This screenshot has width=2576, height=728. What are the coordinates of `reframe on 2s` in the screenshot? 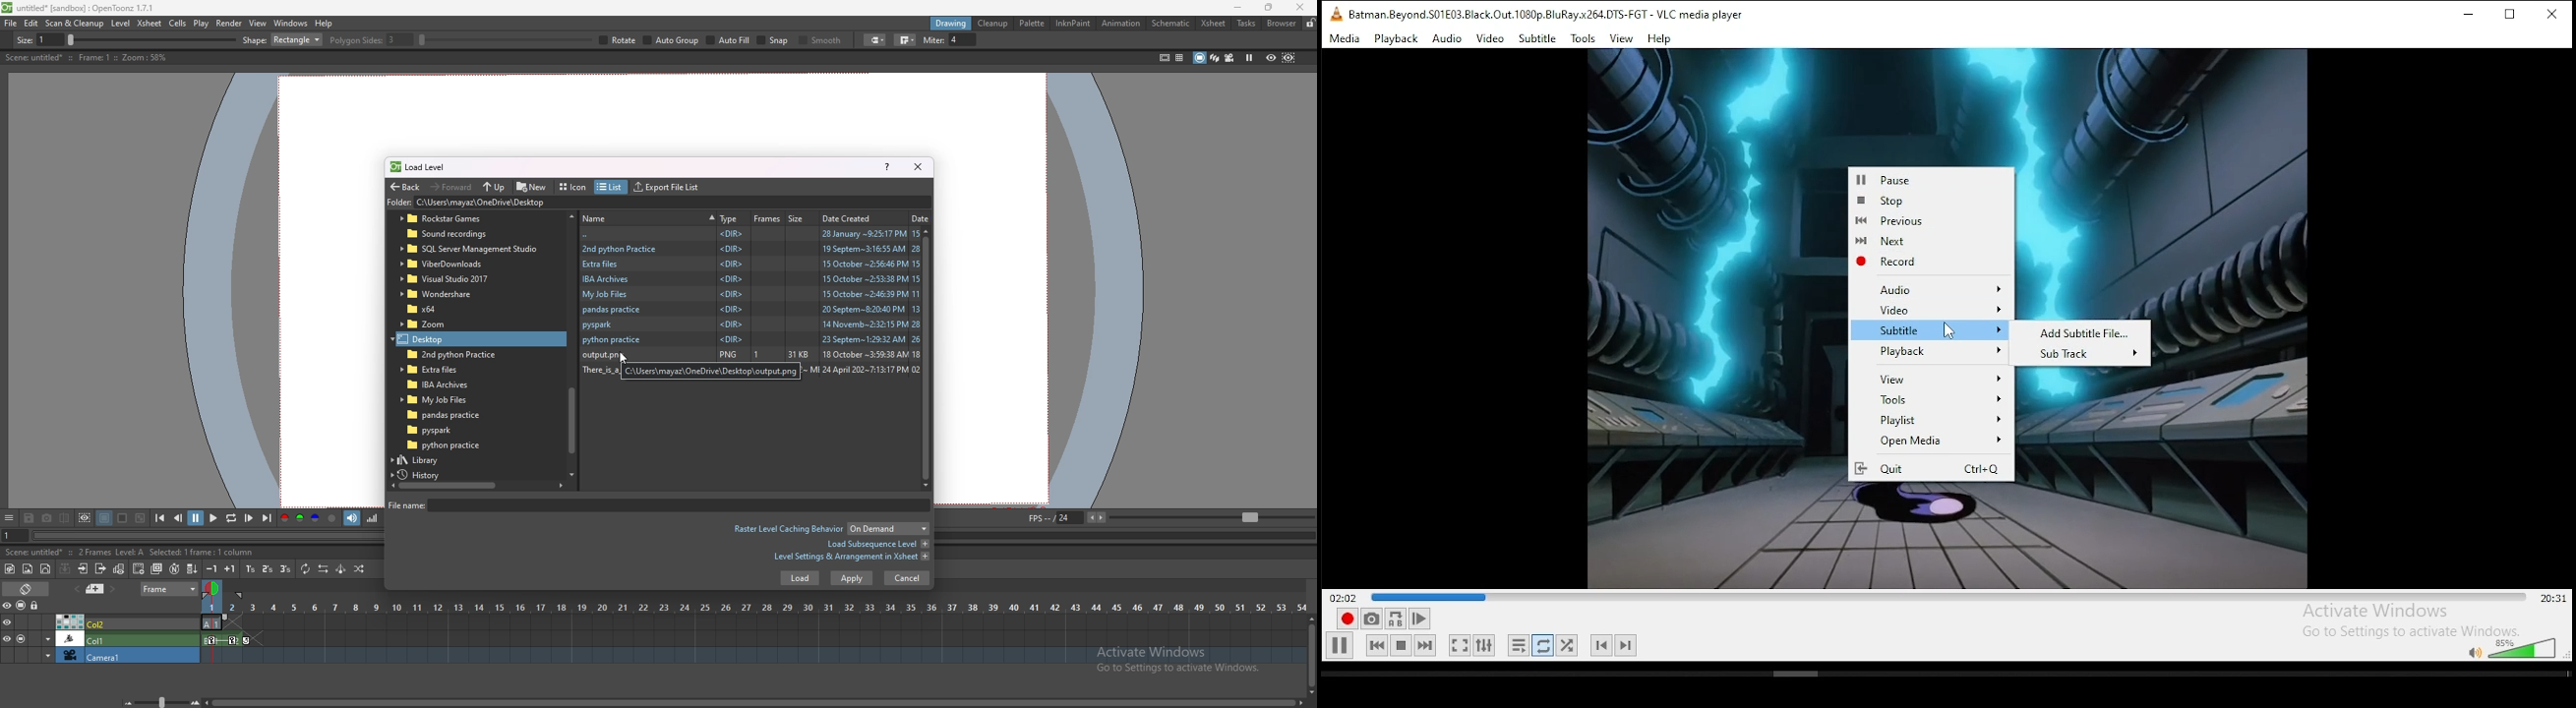 It's located at (269, 570).